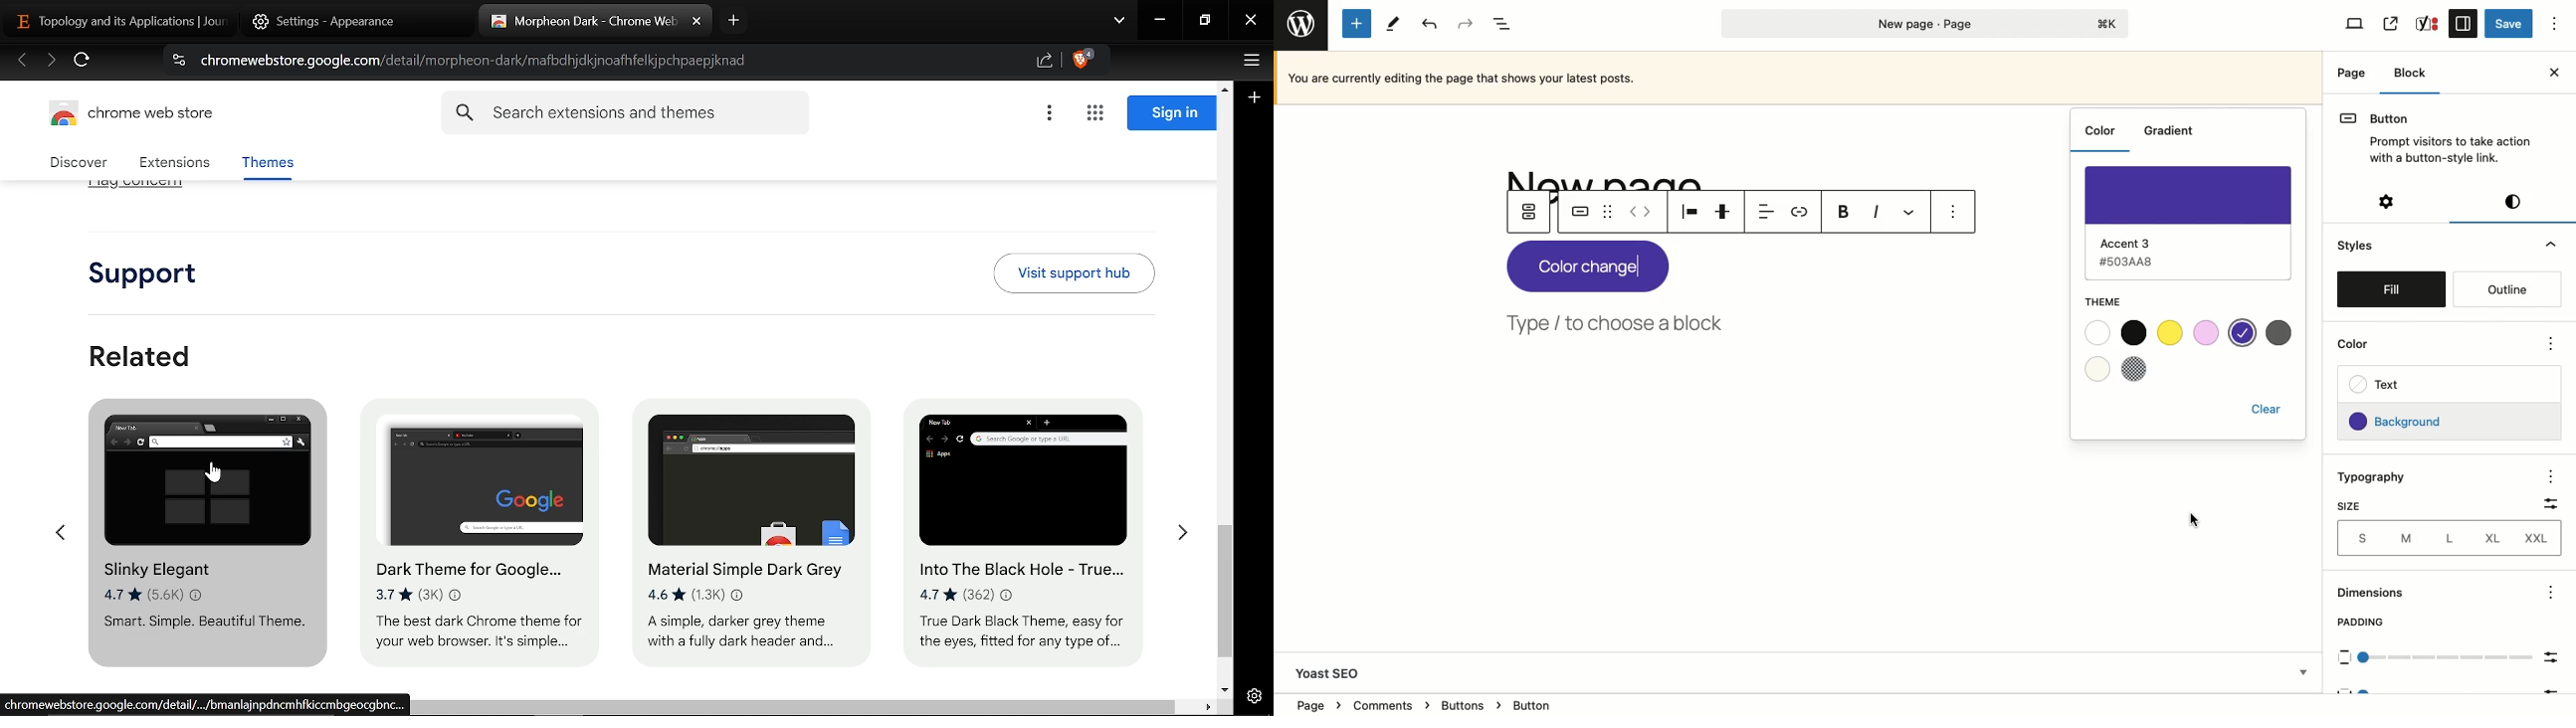  What do you see at coordinates (734, 20) in the screenshot?
I see `New tab` at bounding box center [734, 20].